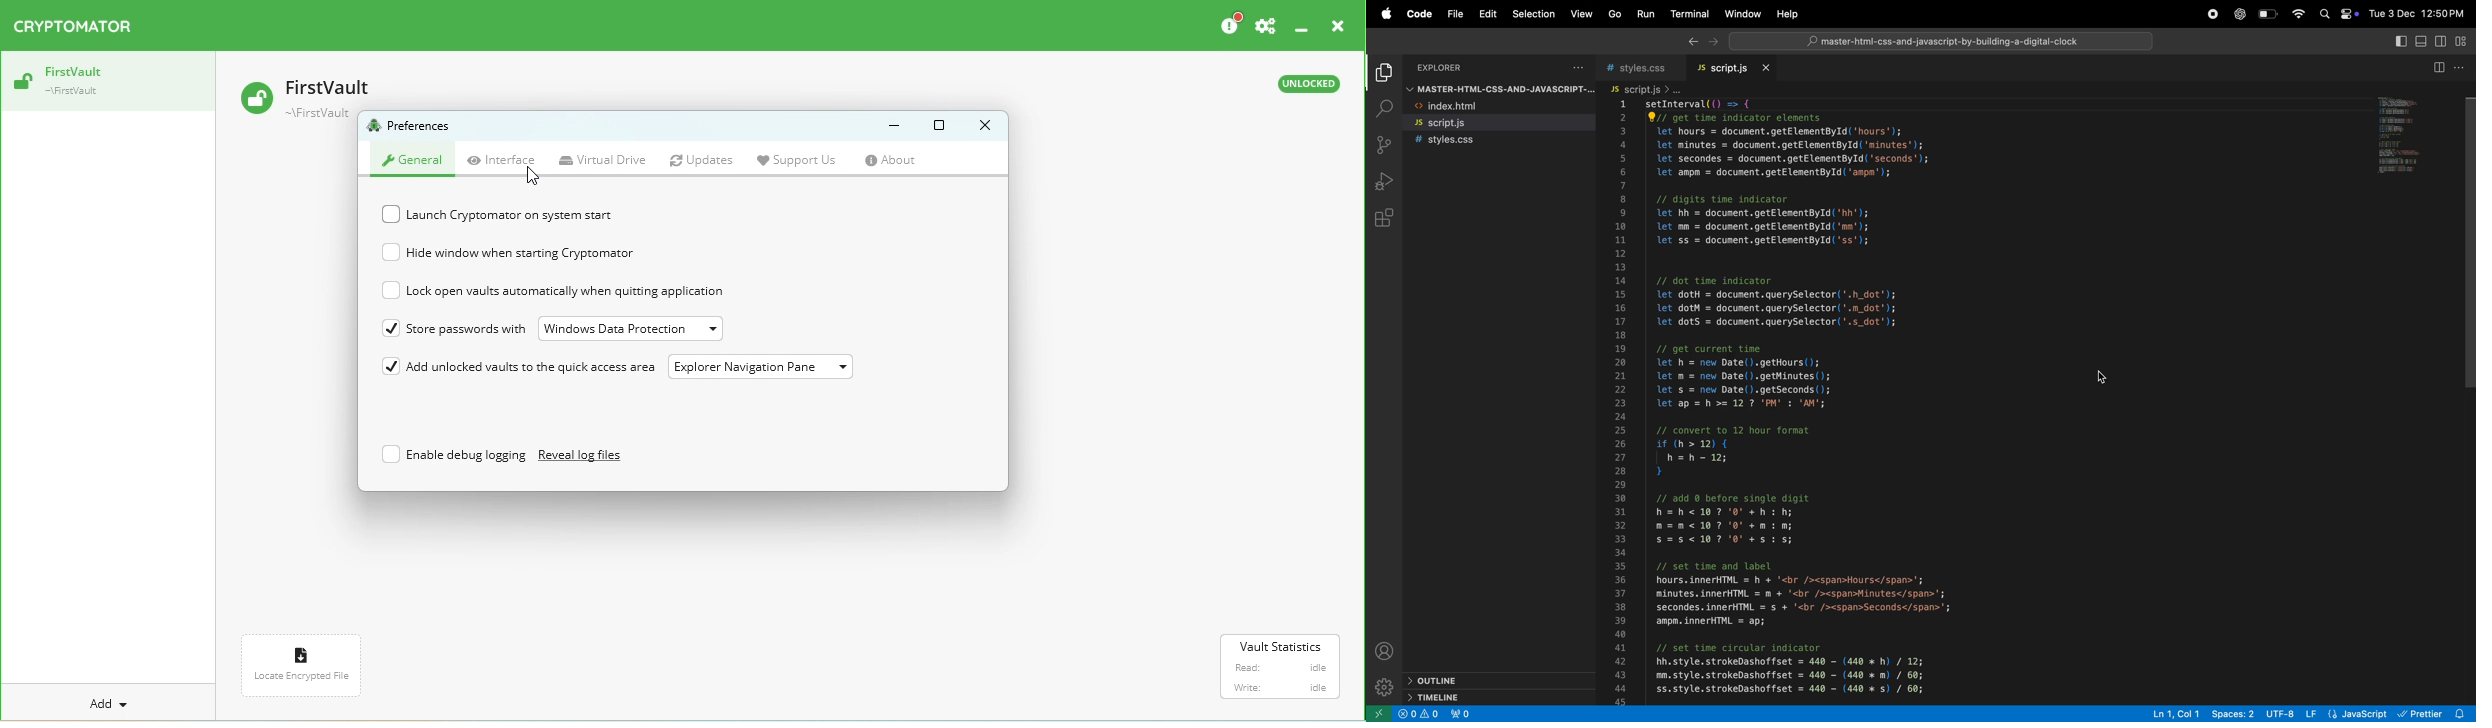  What do you see at coordinates (312, 93) in the screenshot?
I see `Vault` at bounding box center [312, 93].